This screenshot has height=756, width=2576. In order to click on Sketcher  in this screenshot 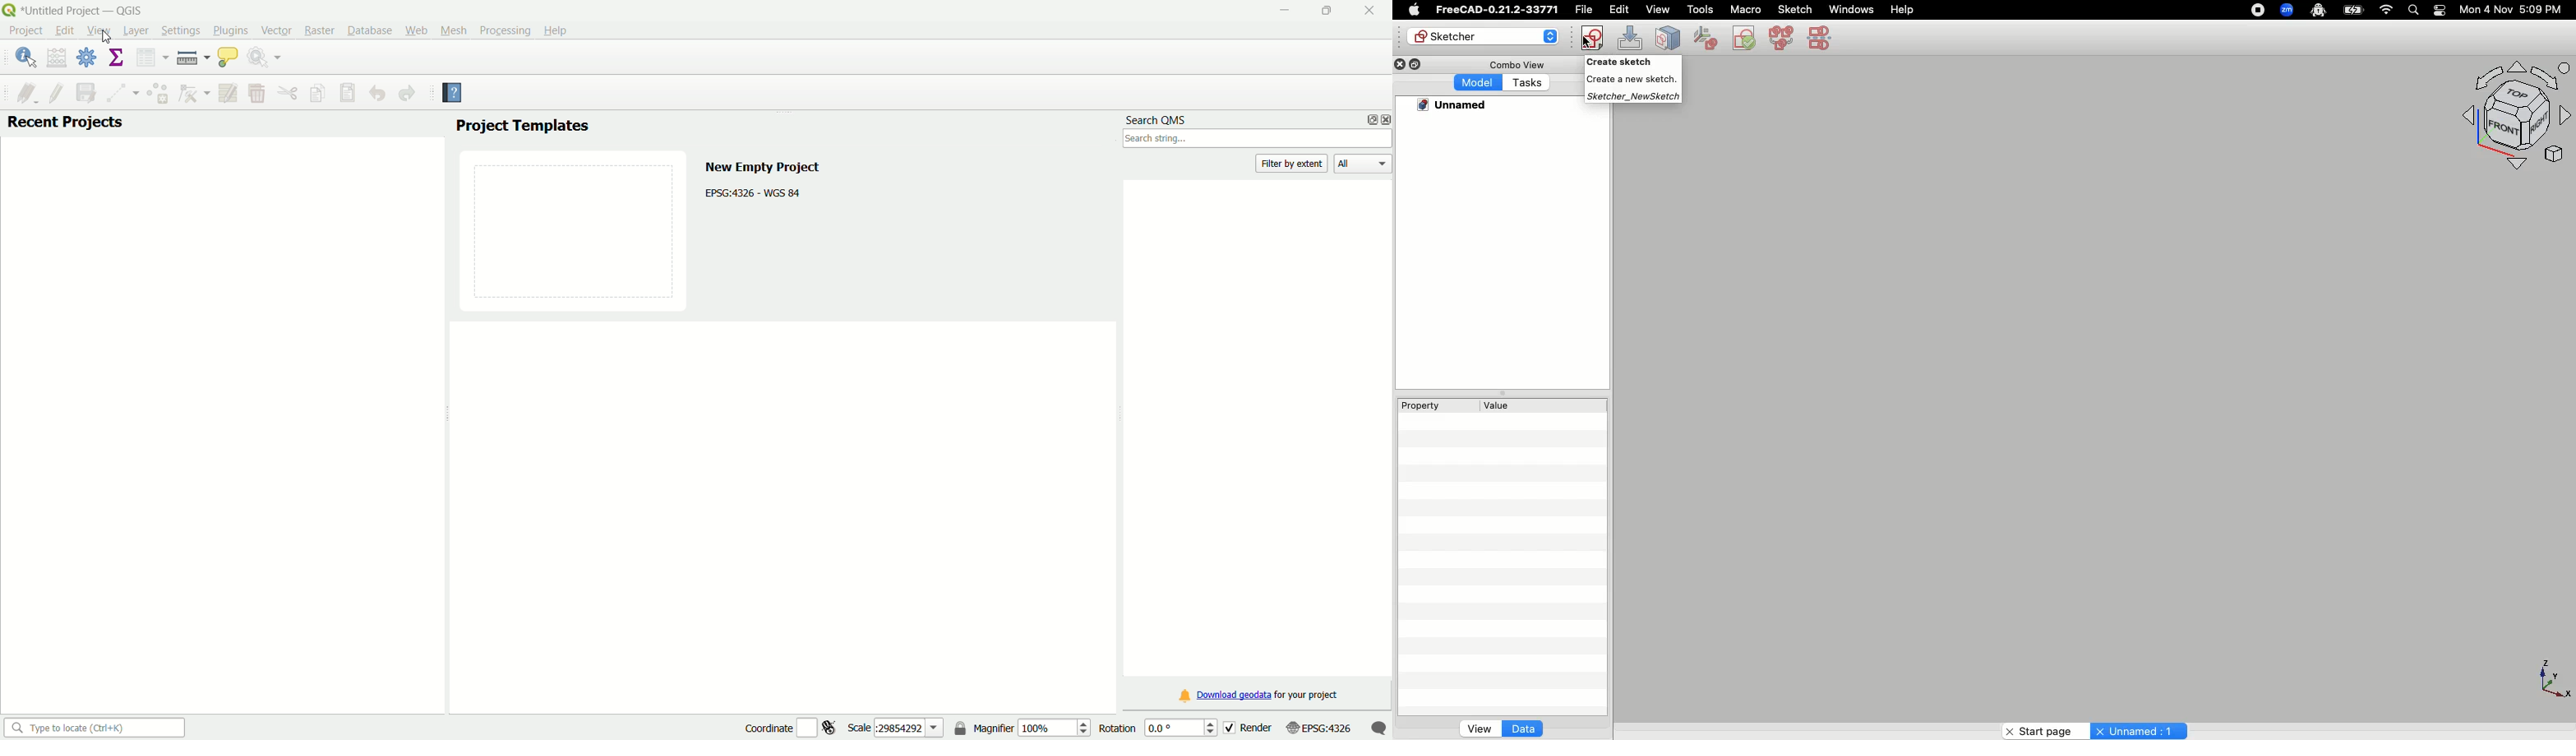, I will do `click(1482, 36)`.